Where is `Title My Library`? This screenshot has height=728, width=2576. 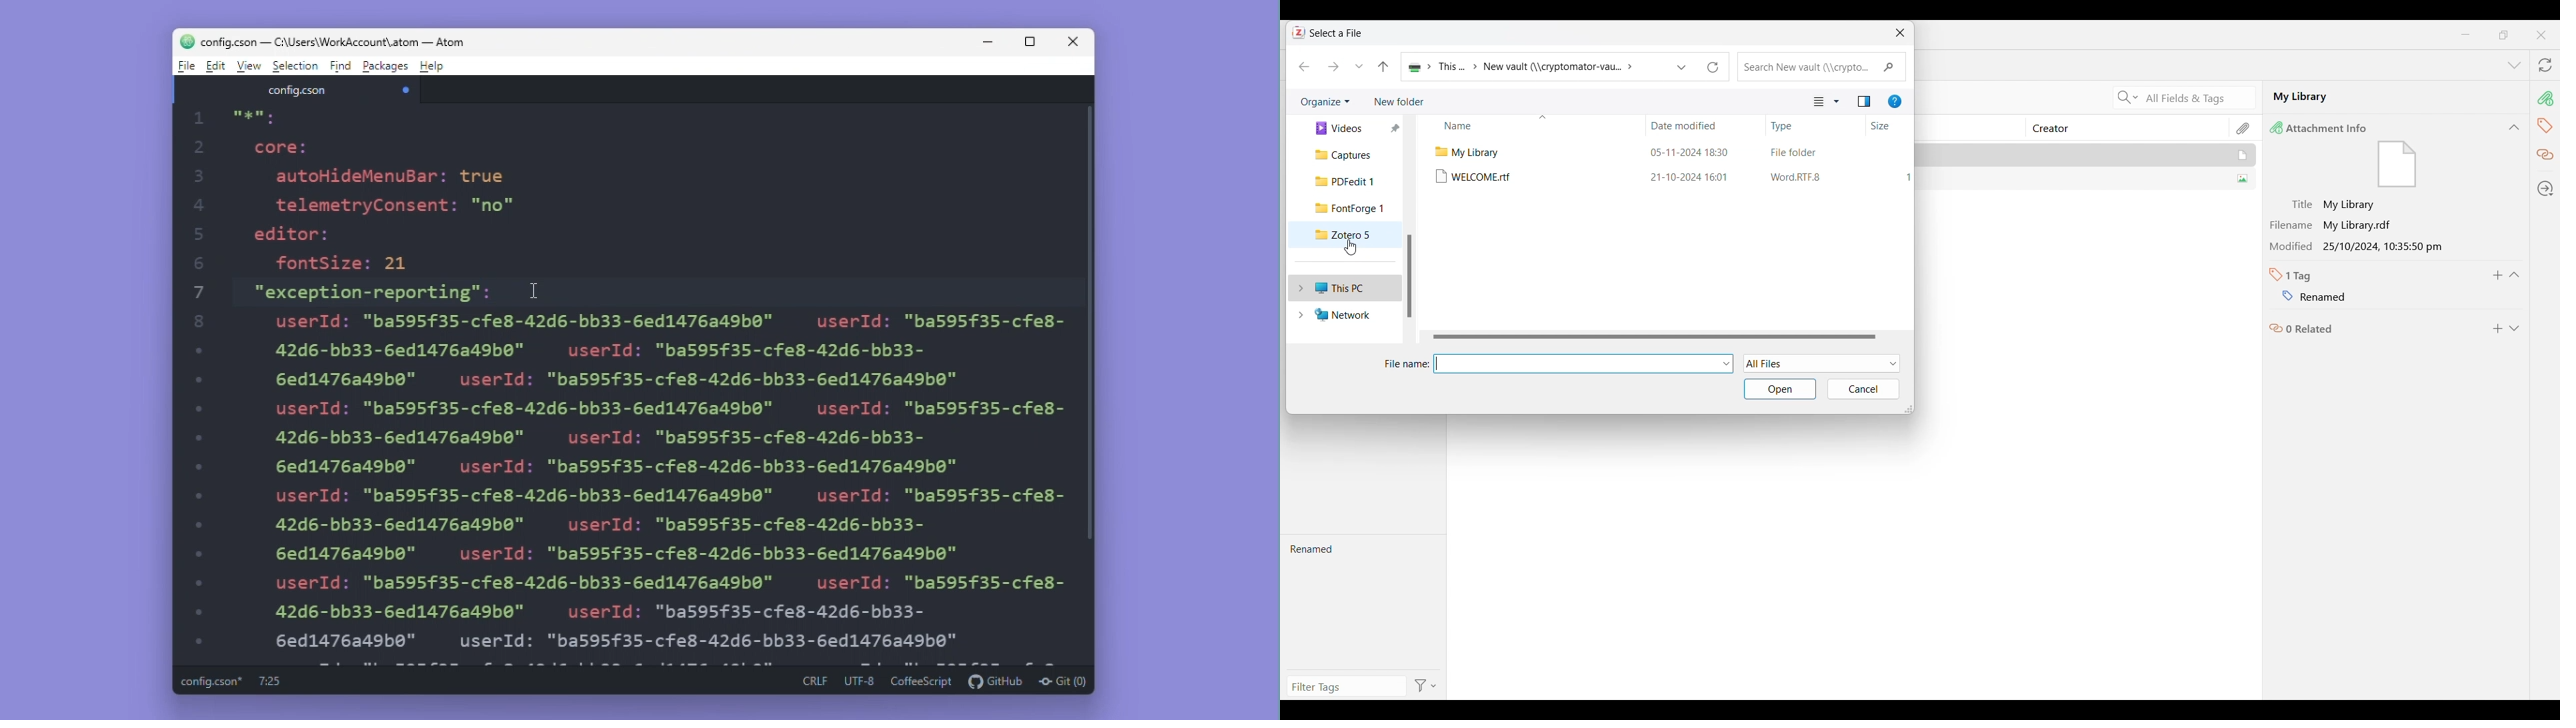 Title My Library is located at coordinates (2335, 202).